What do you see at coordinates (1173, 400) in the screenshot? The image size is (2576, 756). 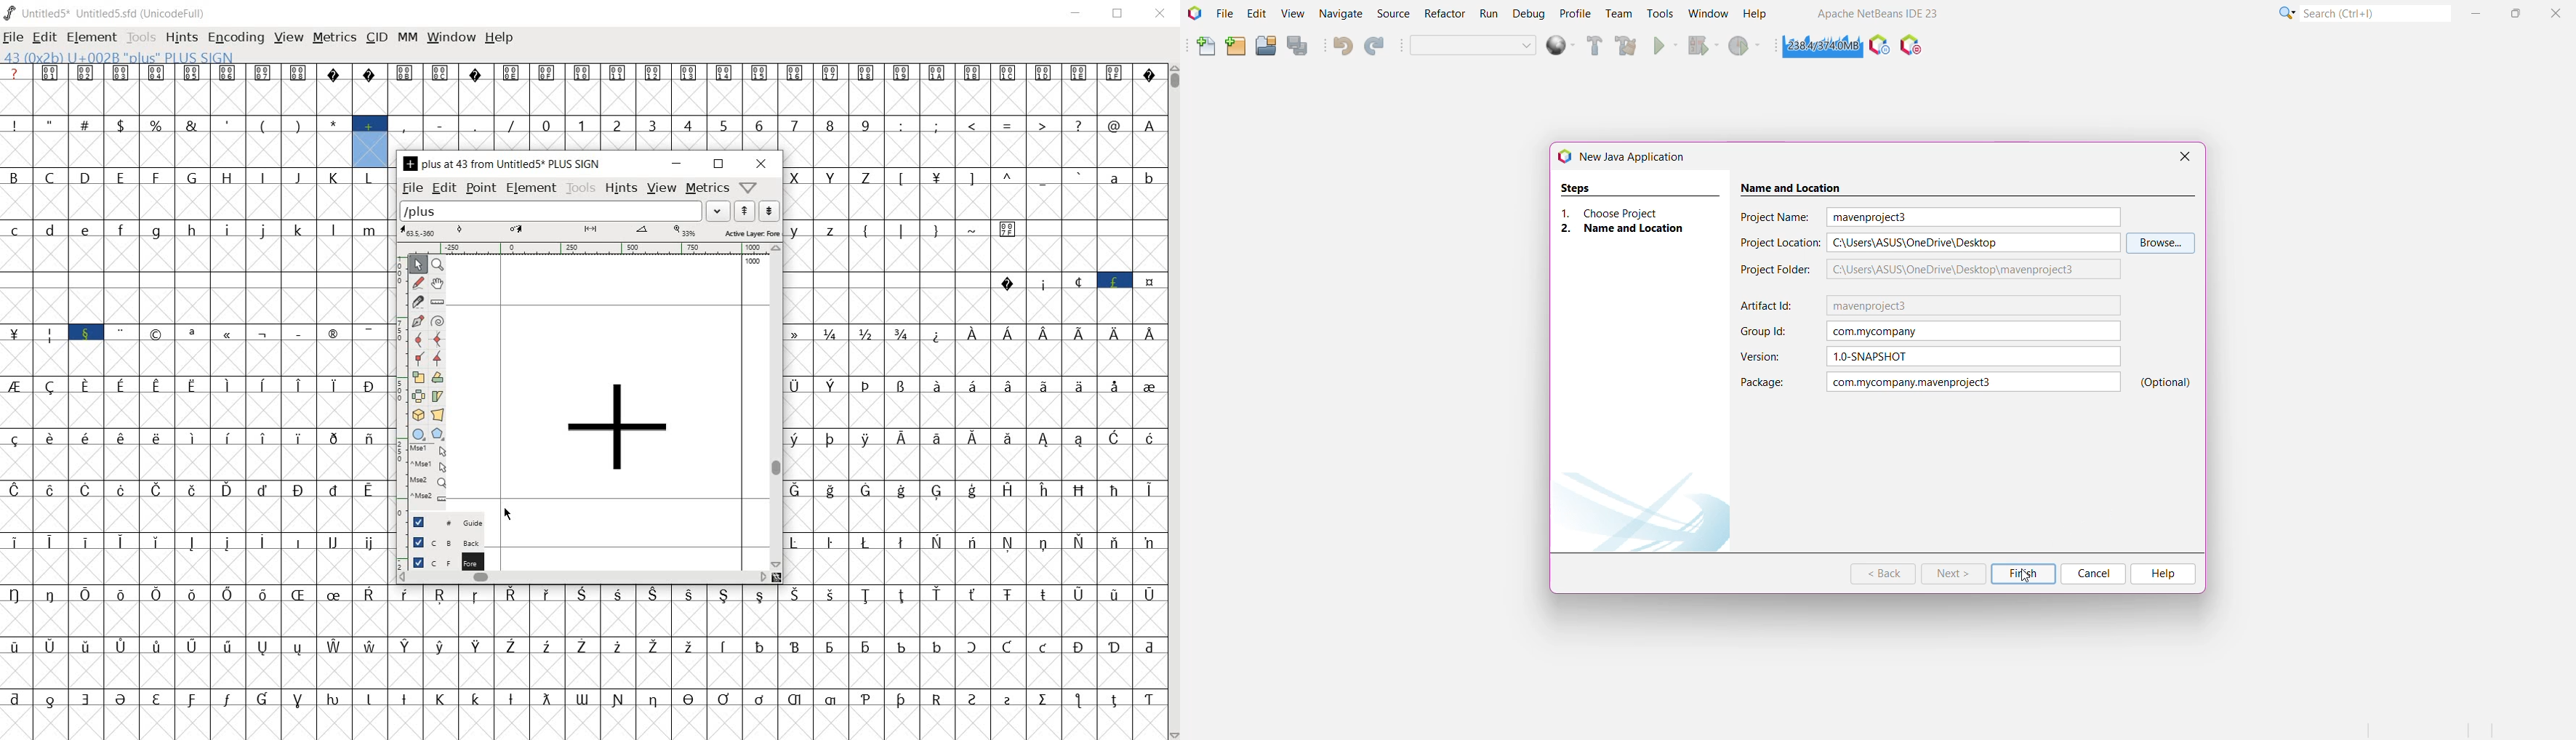 I see `scrollbar` at bounding box center [1173, 400].